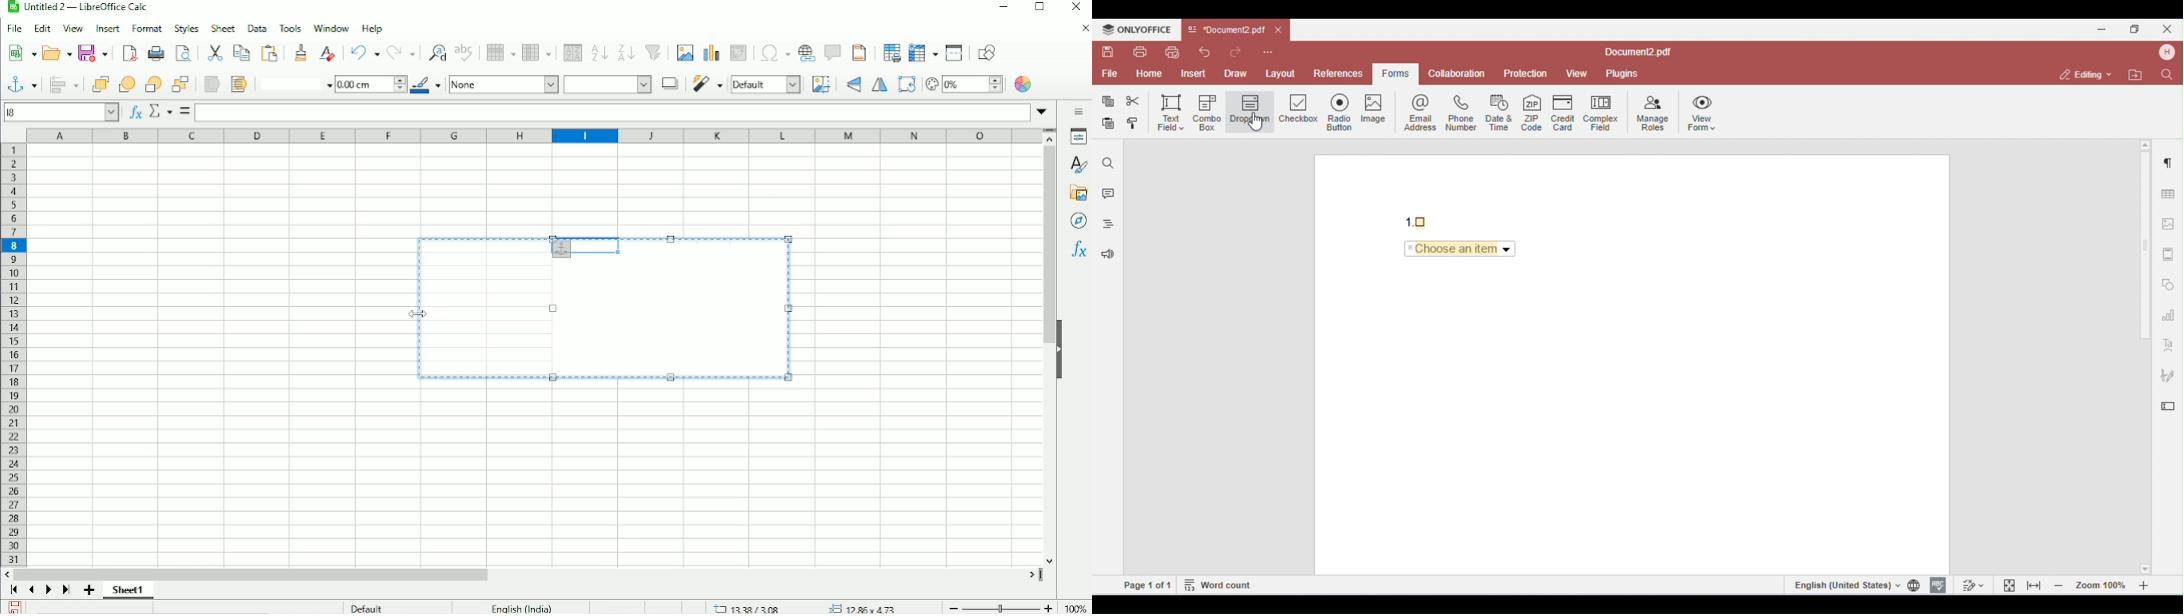 The height and width of the screenshot is (616, 2184). What do you see at coordinates (906, 84) in the screenshot?
I see `Rotate` at bounding box center [906, 84].